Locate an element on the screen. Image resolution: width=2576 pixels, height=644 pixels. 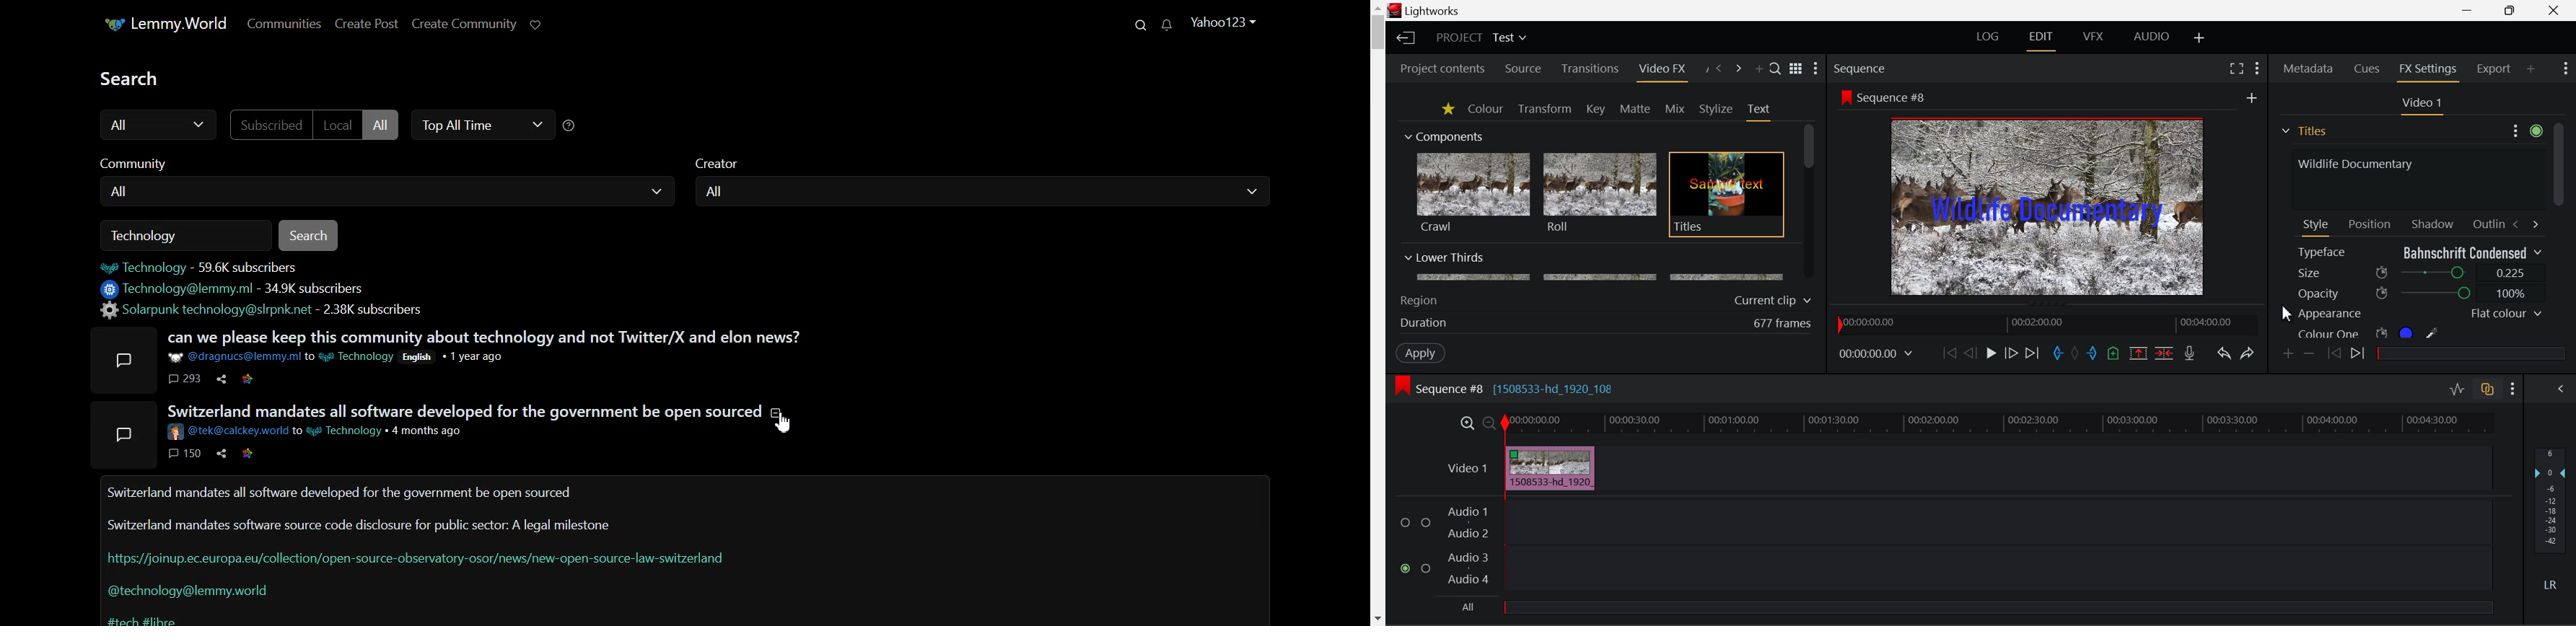
Search is located at coordinates (1776, 68).